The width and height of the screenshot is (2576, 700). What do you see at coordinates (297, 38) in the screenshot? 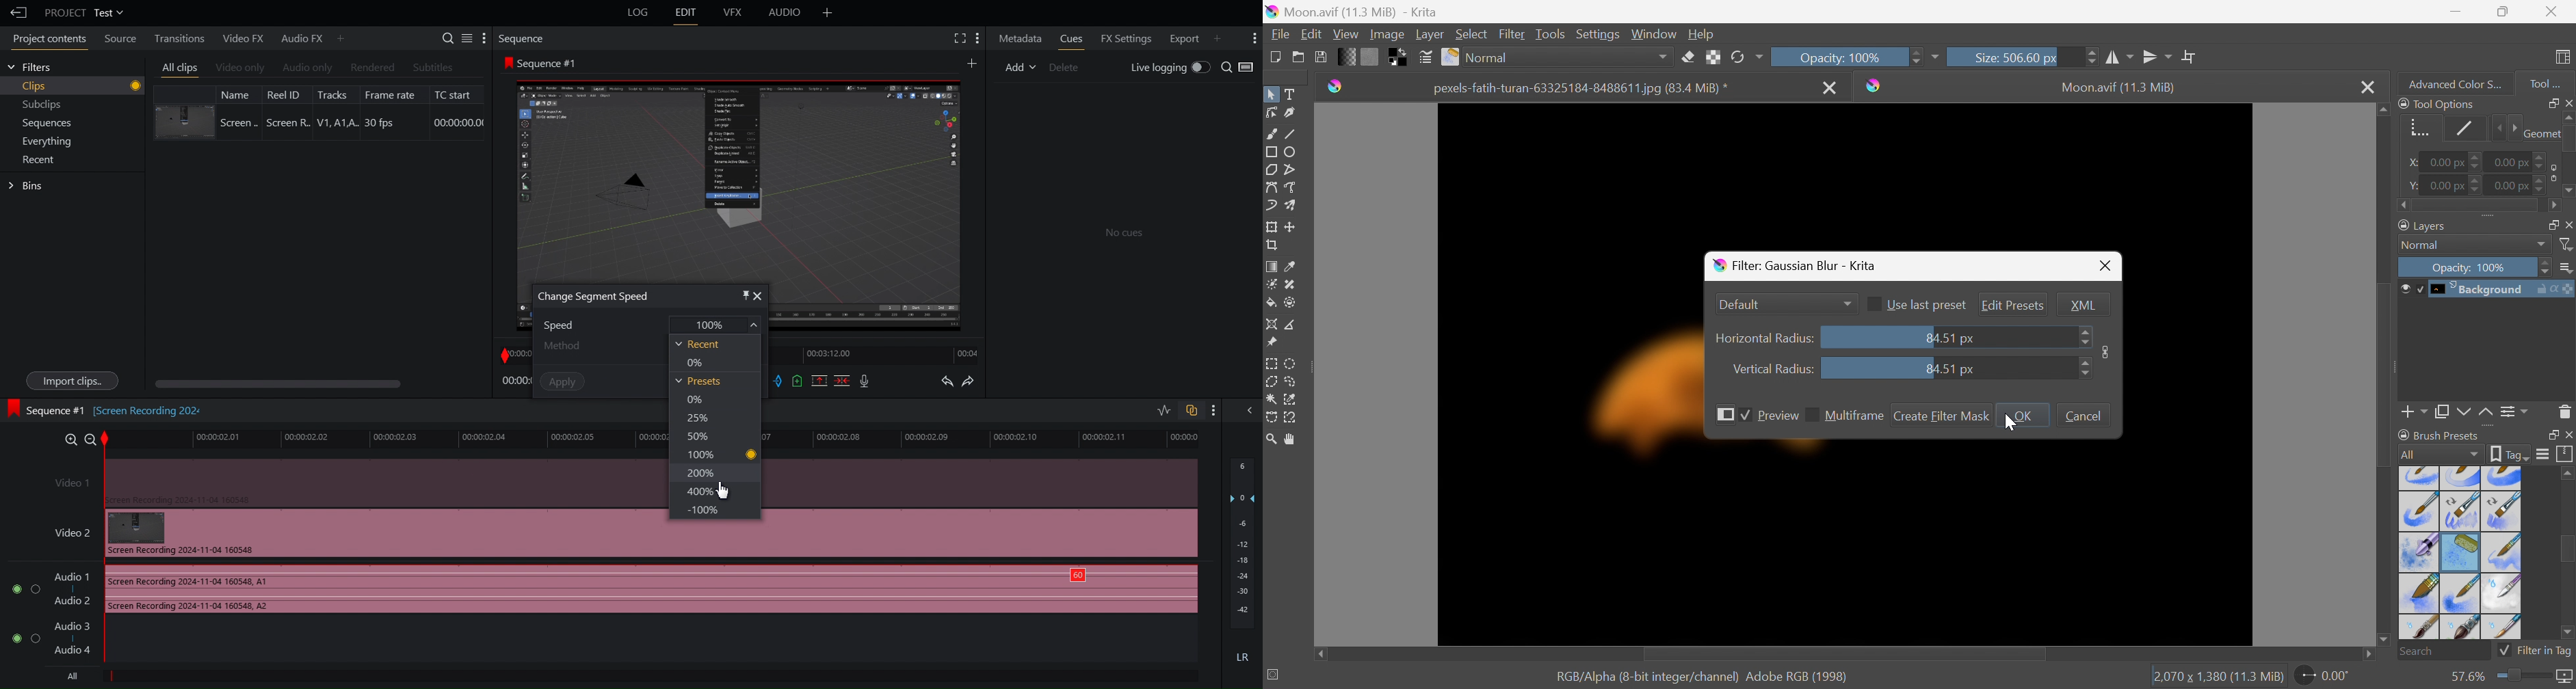
I see `Audio FX` at bounding box center [297, 38].